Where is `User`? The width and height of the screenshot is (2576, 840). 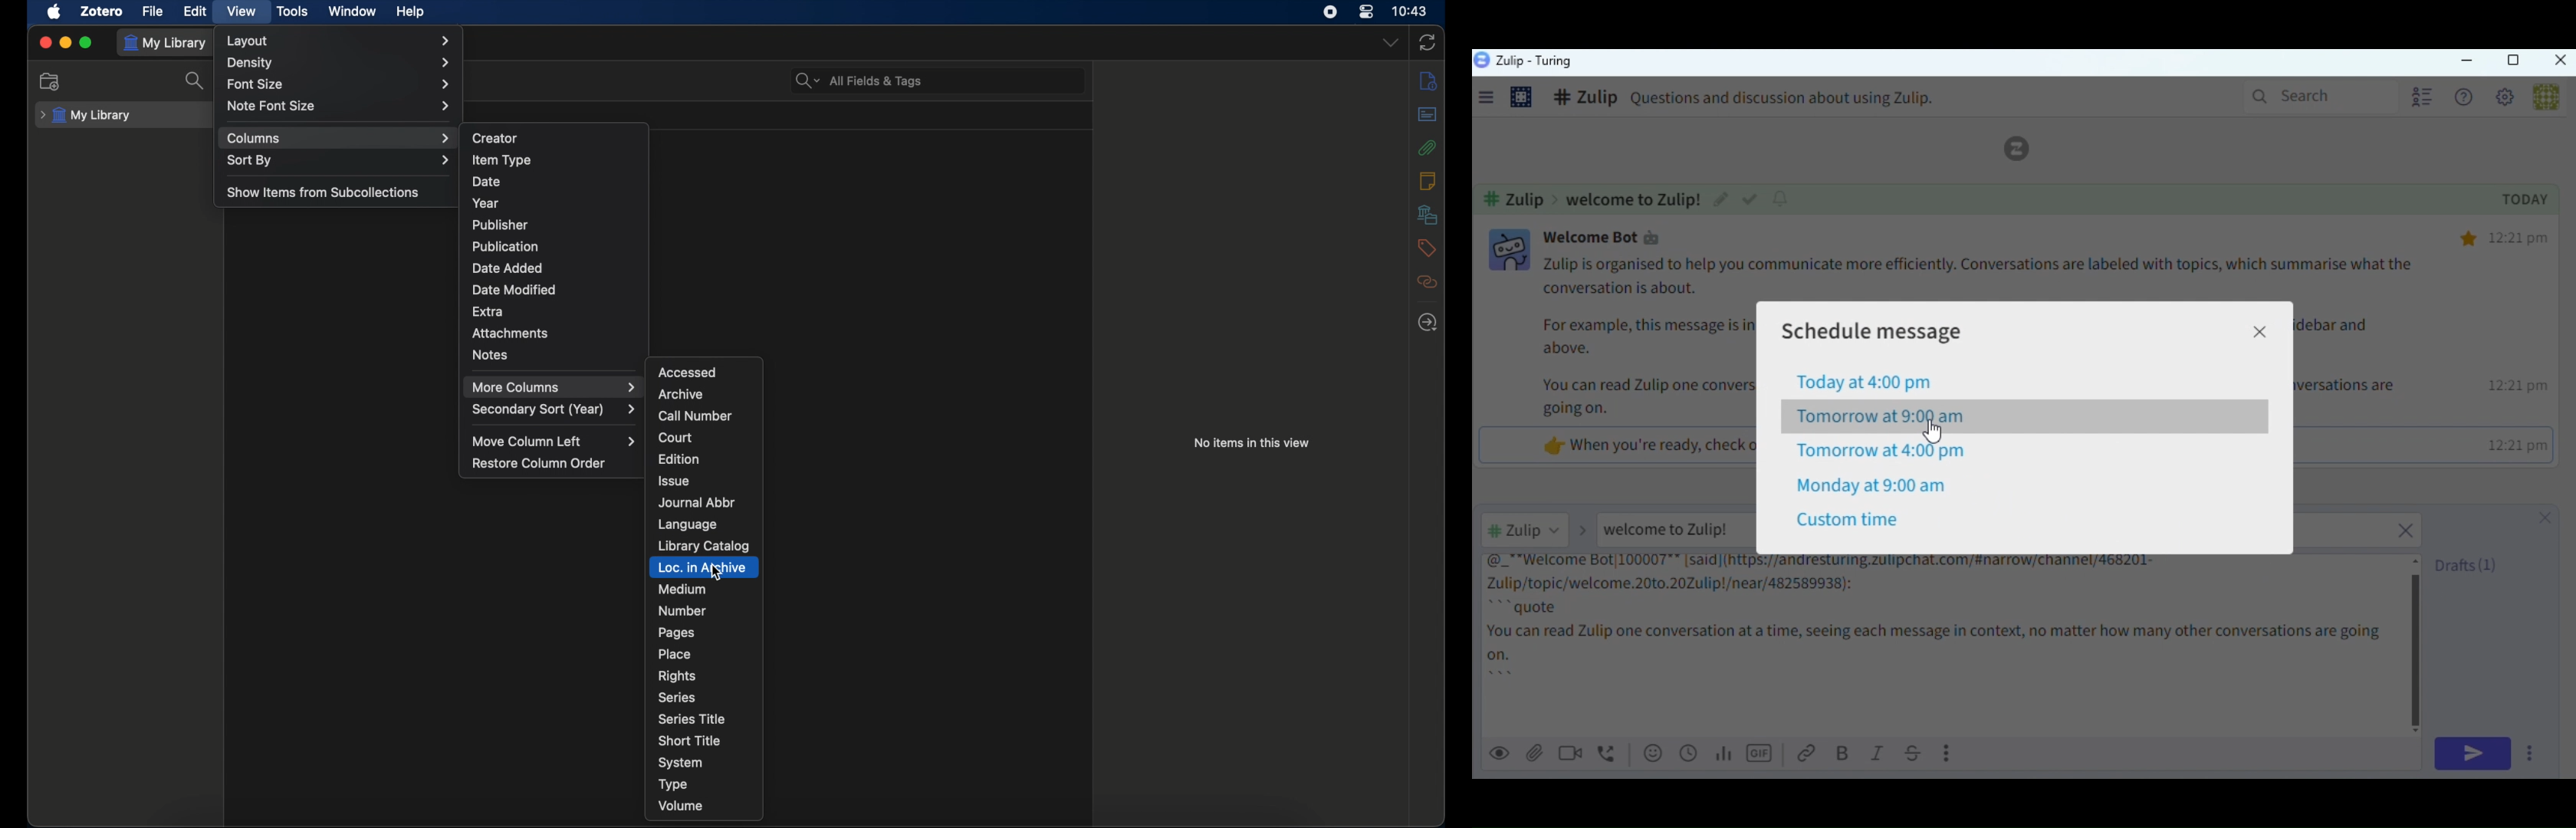
User is located at coordinates (2544, 97).